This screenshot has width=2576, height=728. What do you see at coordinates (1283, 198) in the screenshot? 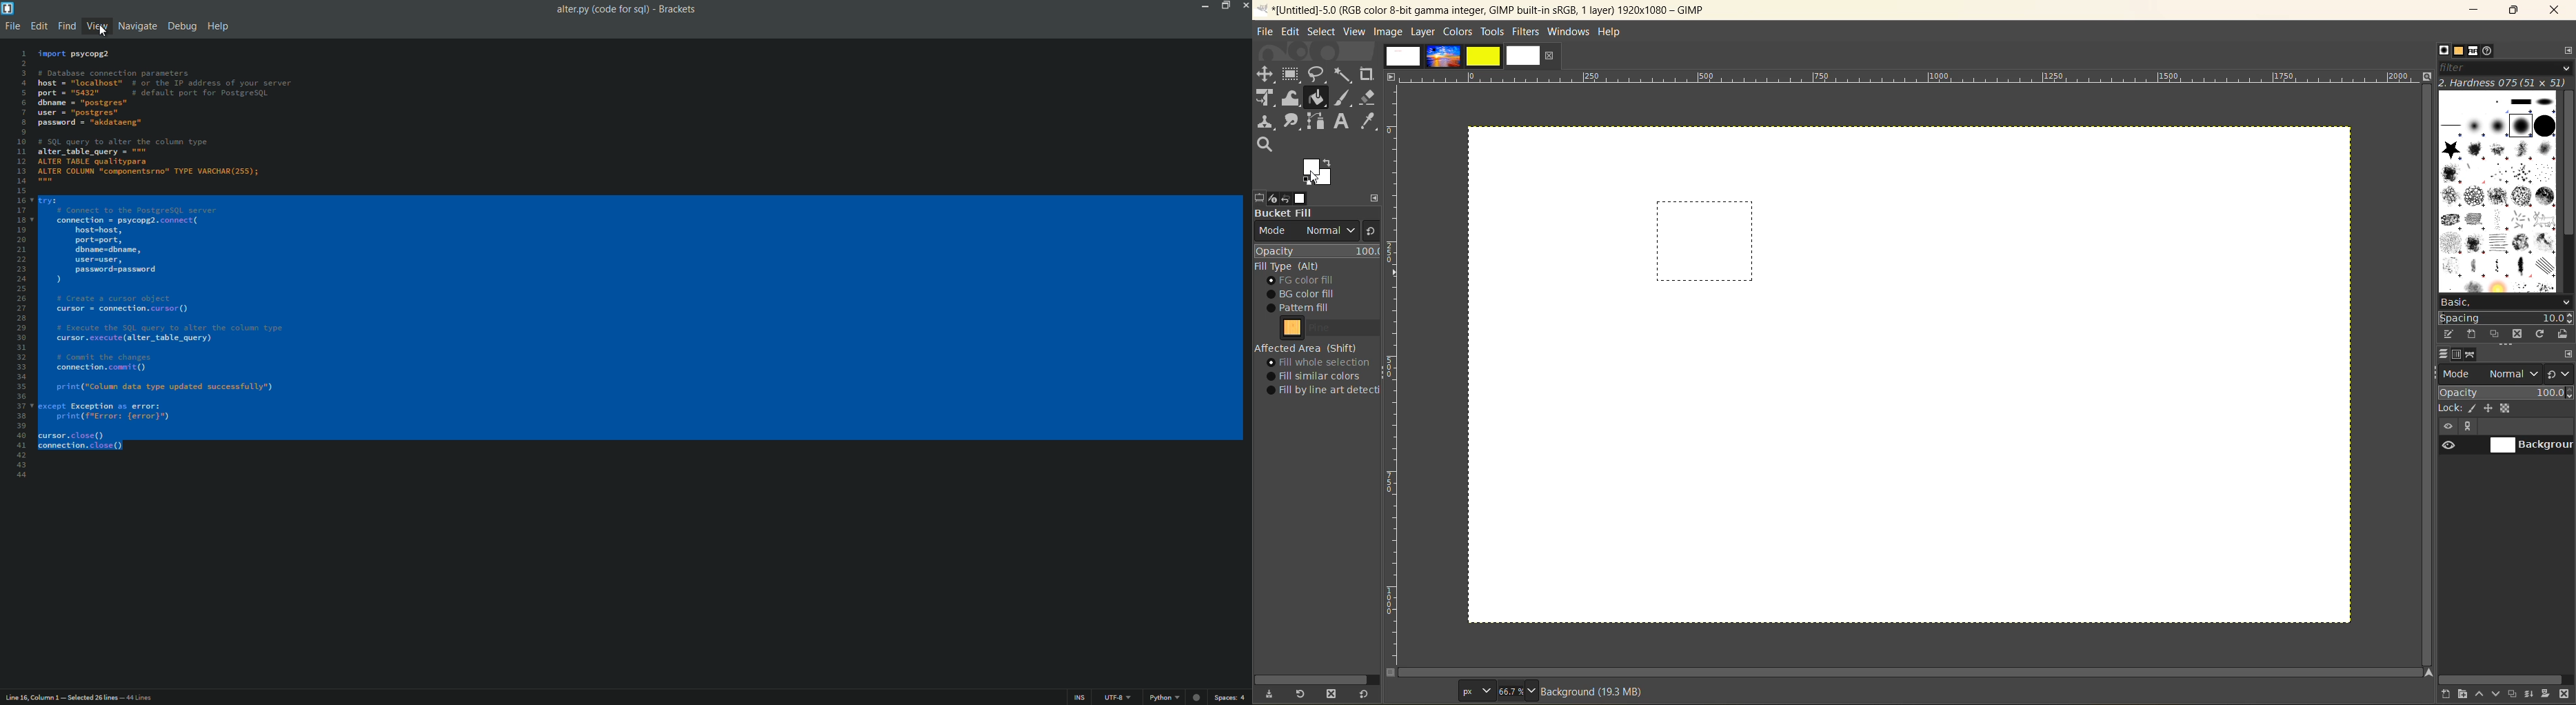
I see `undo history` at bounding box center [1283, 198].